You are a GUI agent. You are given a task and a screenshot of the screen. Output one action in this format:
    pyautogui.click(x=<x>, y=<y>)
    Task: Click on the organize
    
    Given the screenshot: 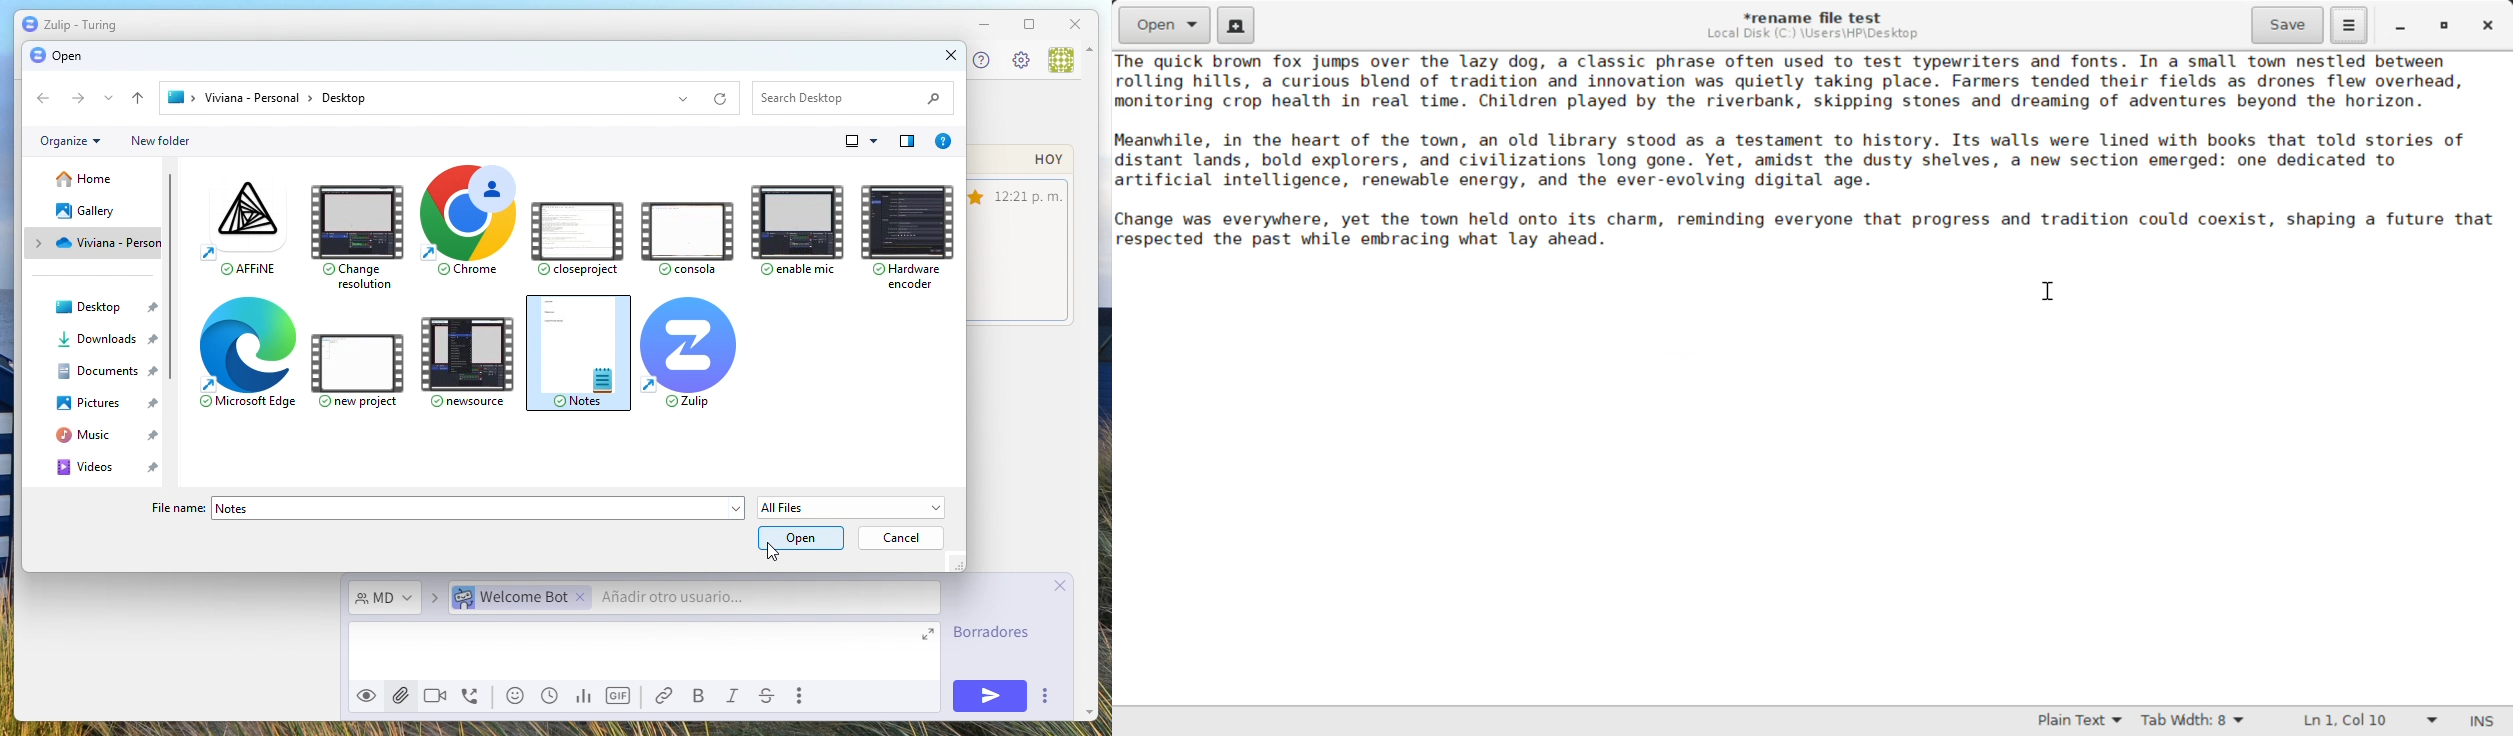 What is the action you would take?
    pyautogui.click(x=70, y=141)
    